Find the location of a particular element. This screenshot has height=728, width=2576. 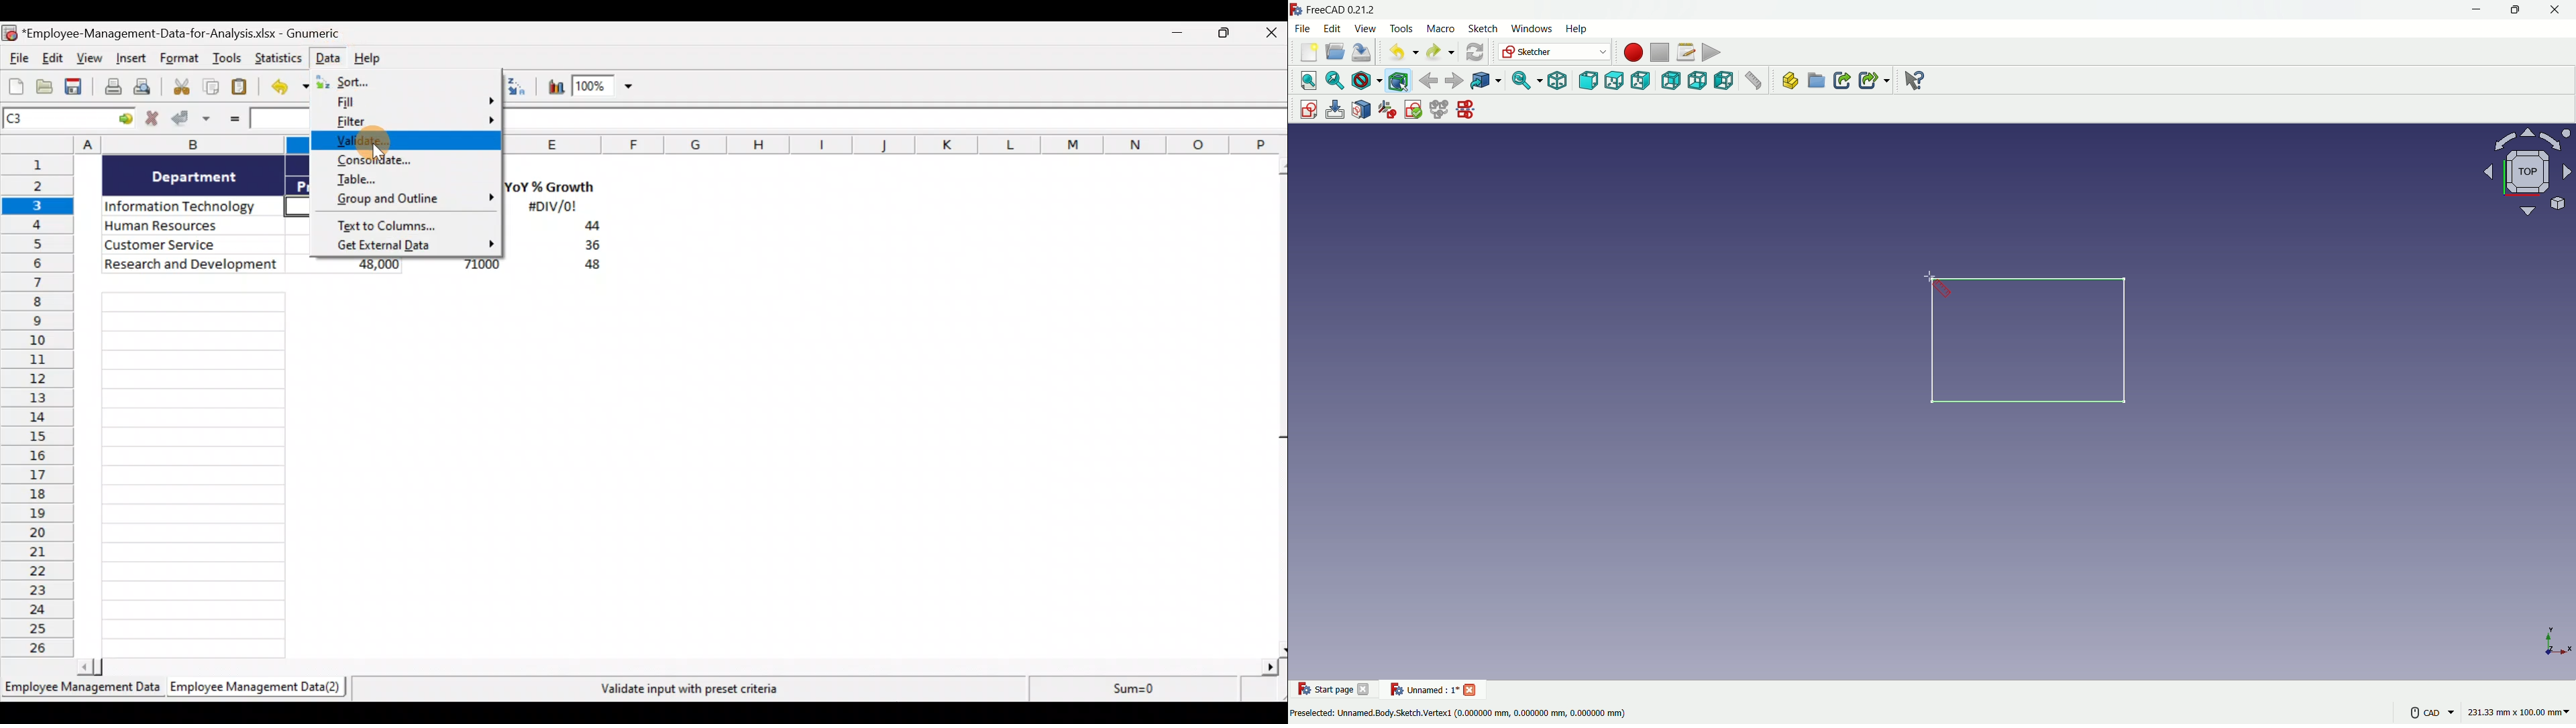

Statistics is located at coordinates (277, 58).